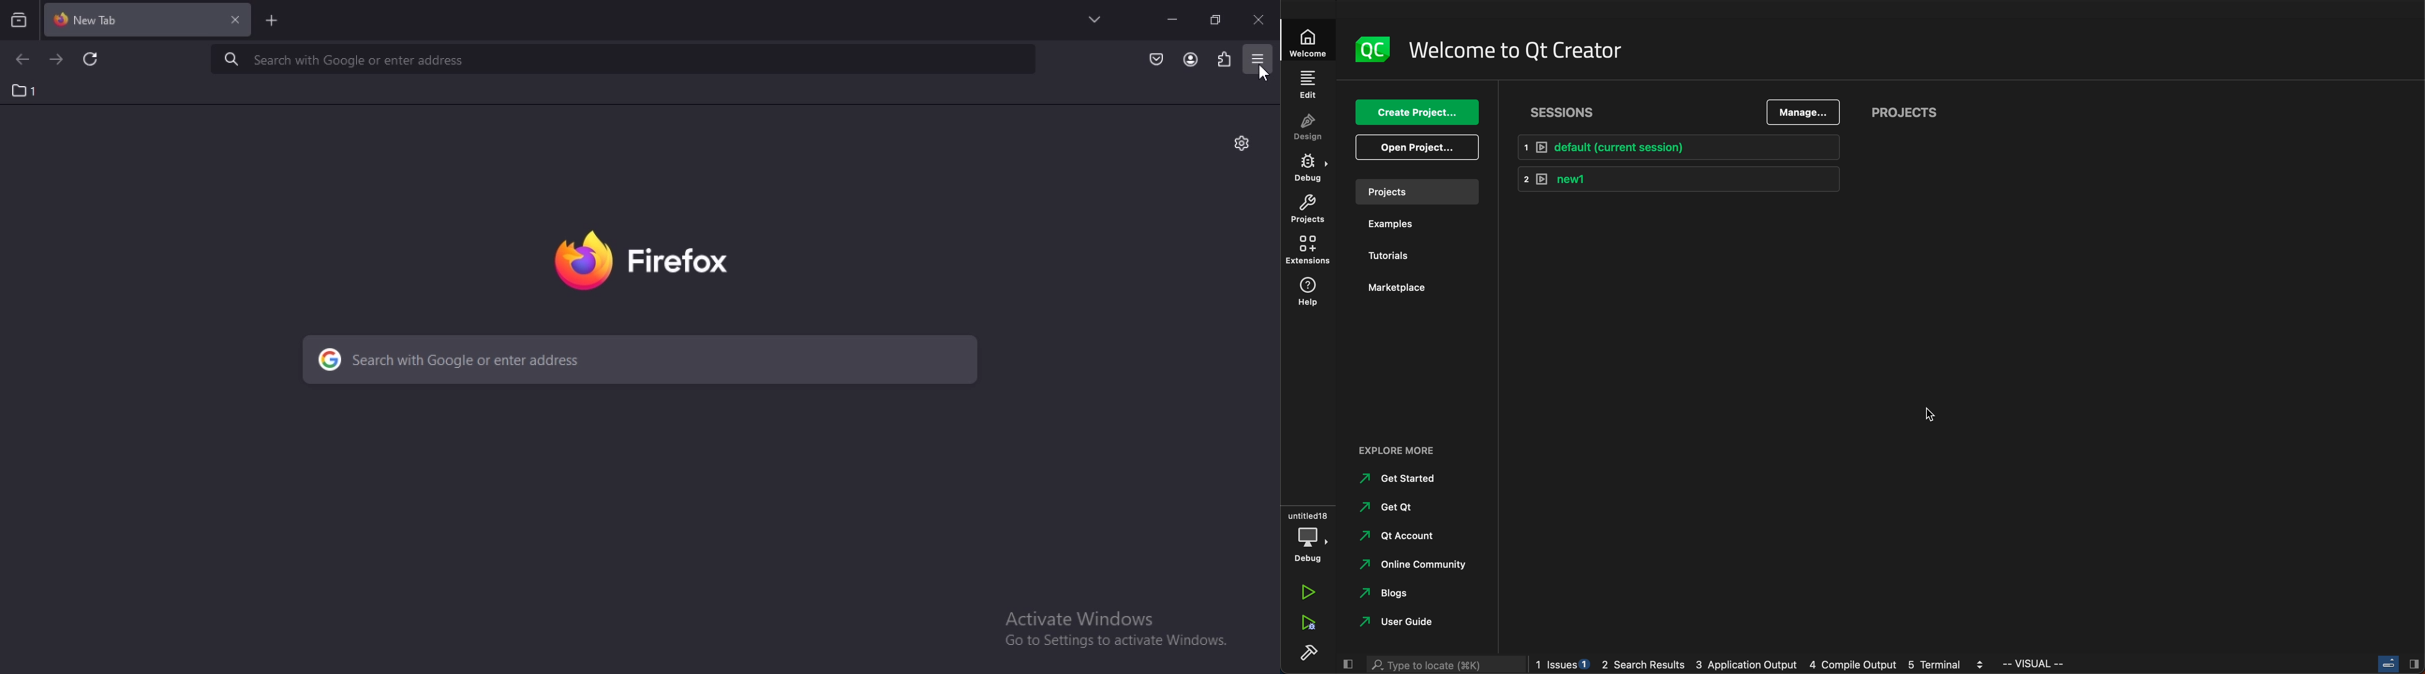  What do you see at coordinates (2394, 665) in the screenshot?
I see `close slidebar` at bounding box center [2394, 665].